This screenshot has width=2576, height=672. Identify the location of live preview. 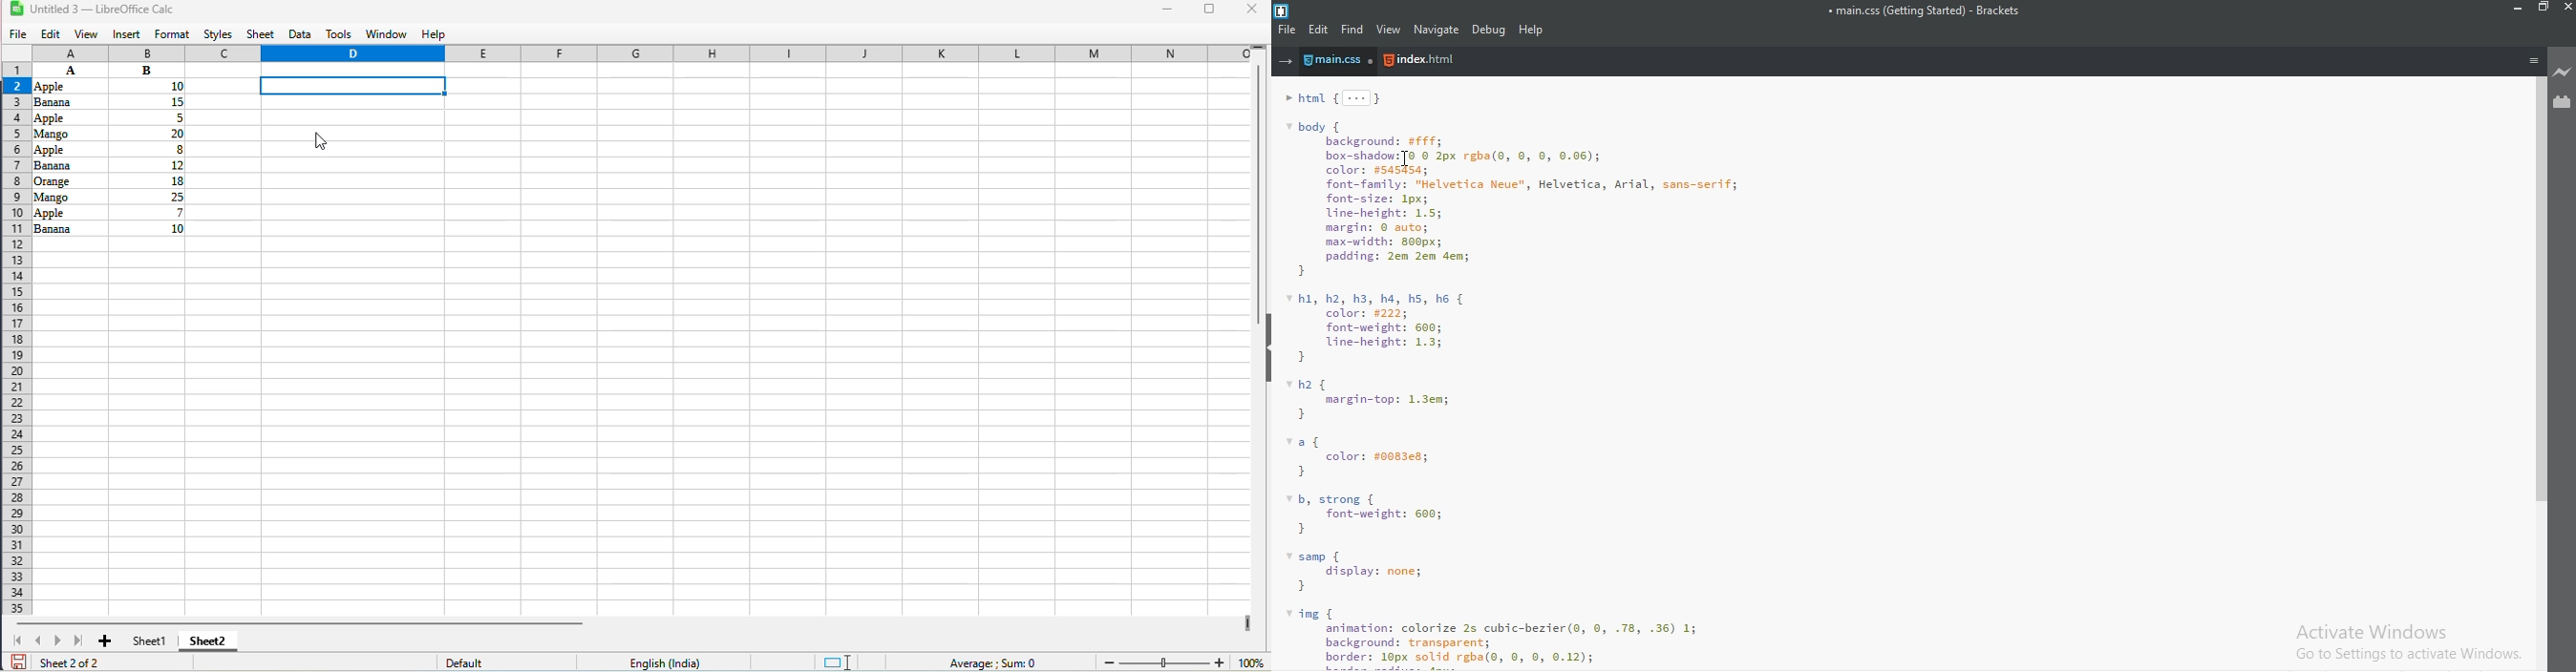
(2563, 74).